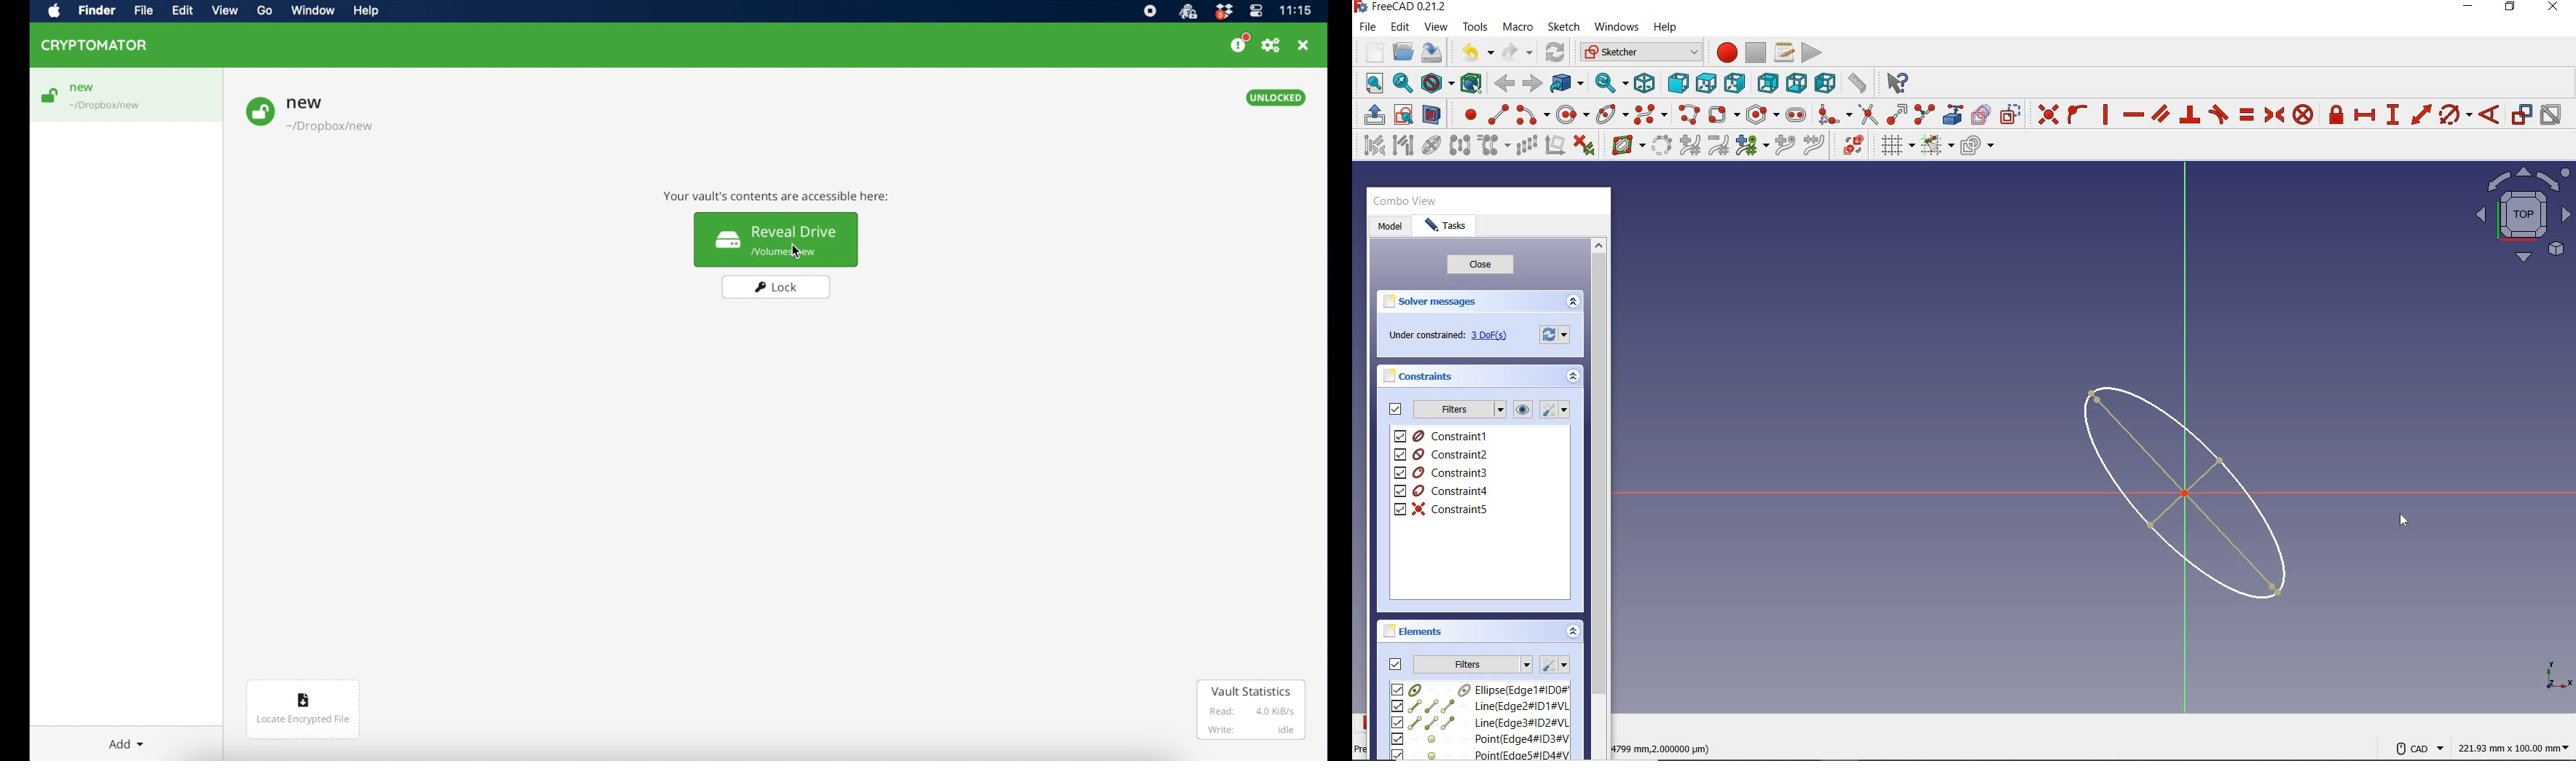 This screenshot has width=2576, height=784. What do you see at coordinates (1718, 145) in the screenshot?
I see `decrease B-Spline degree` at bounding box center [1718, 145].